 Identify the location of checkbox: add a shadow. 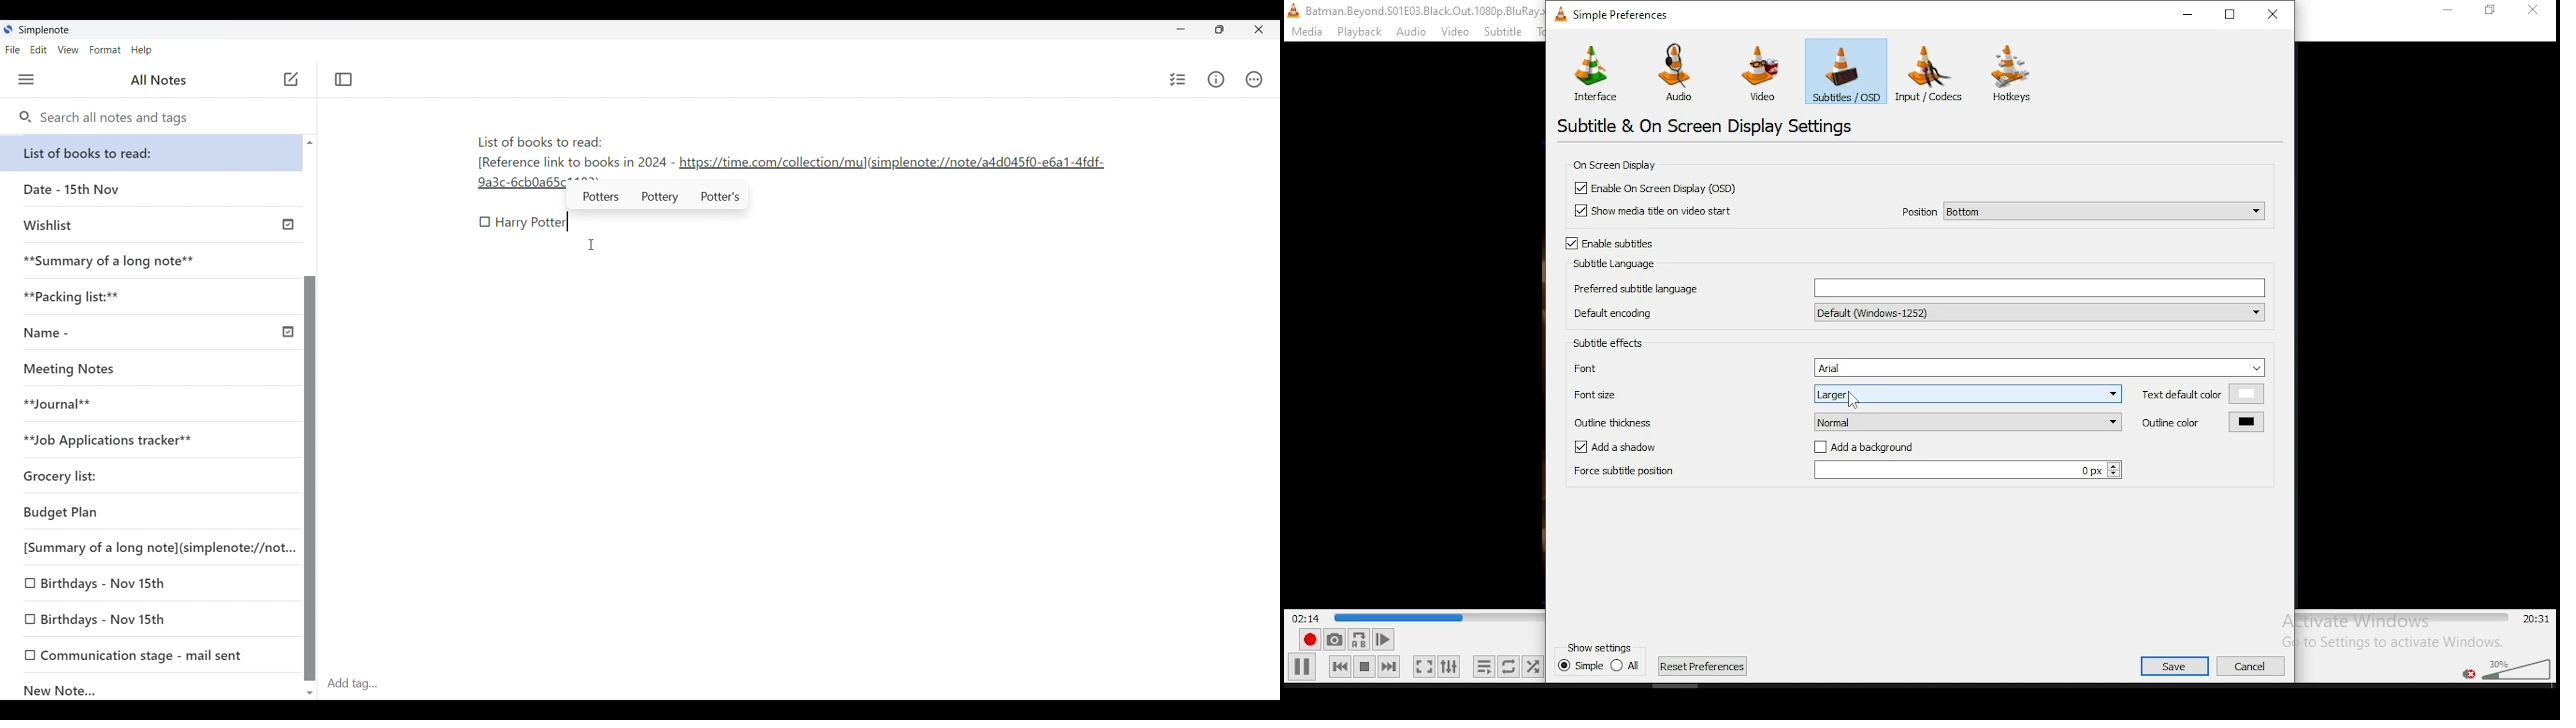
(1616, 447).